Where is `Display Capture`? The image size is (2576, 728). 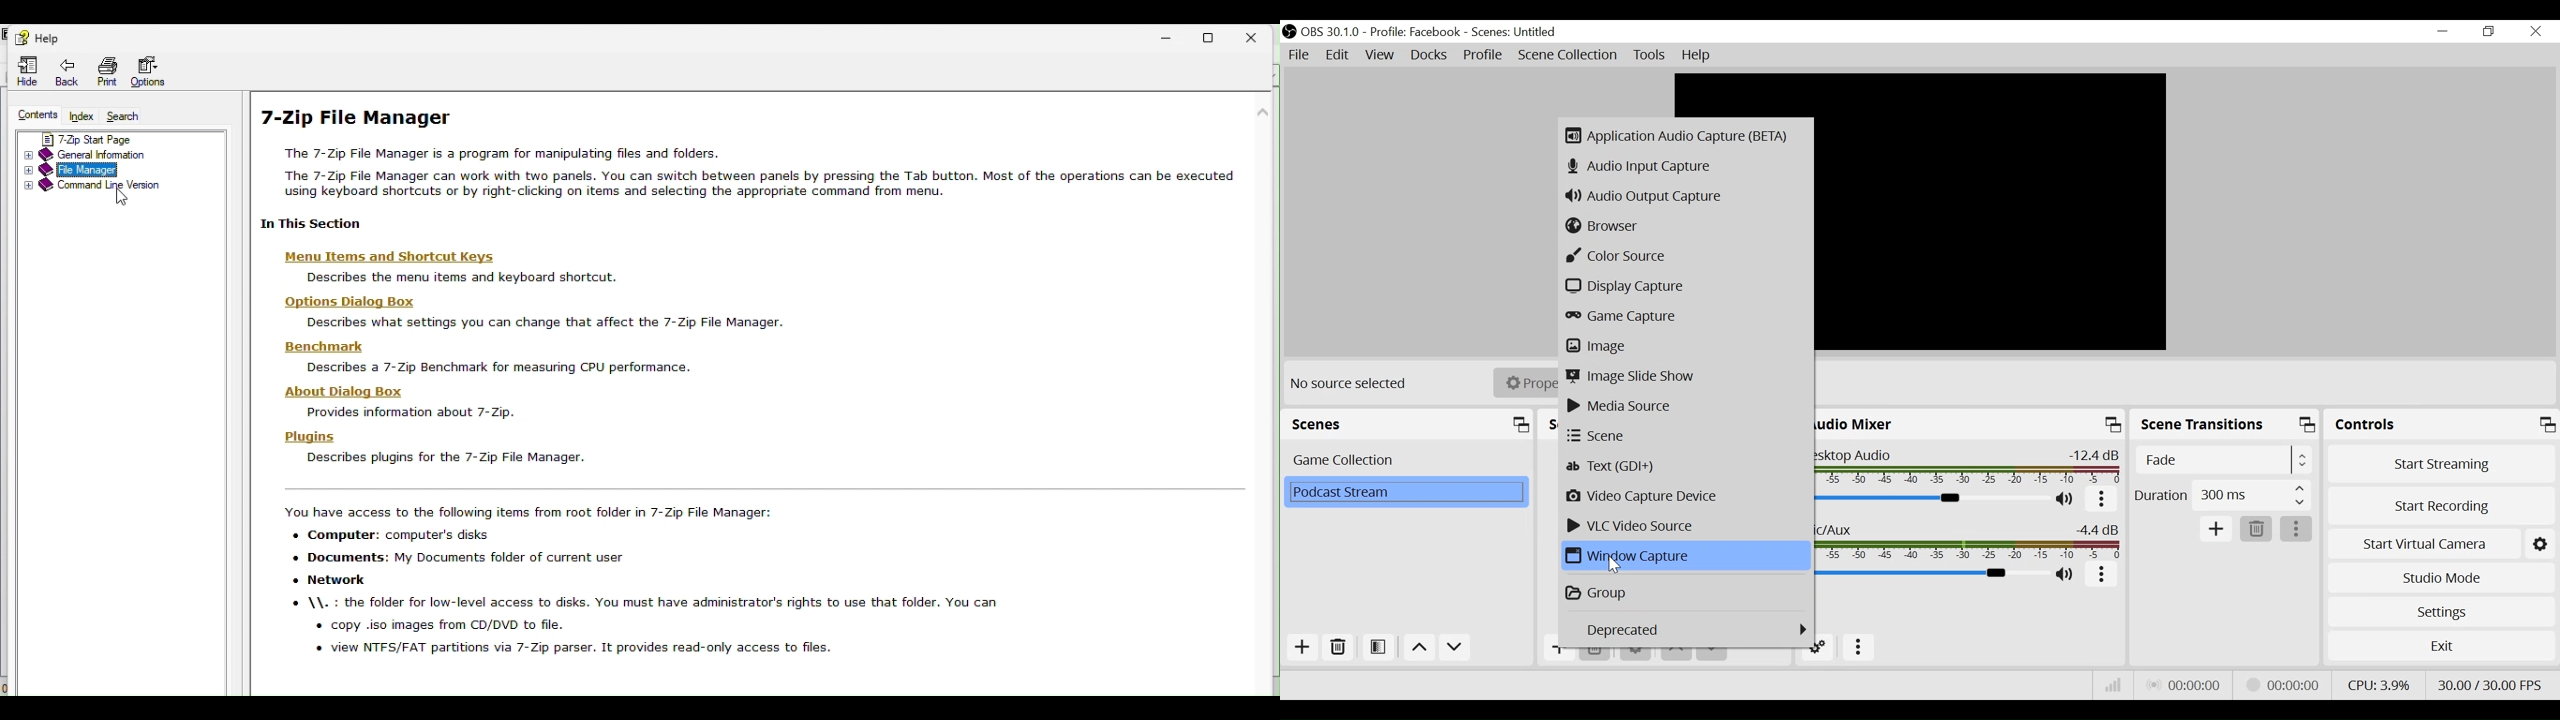 Display Capture is located at coordinates (1685, 287).